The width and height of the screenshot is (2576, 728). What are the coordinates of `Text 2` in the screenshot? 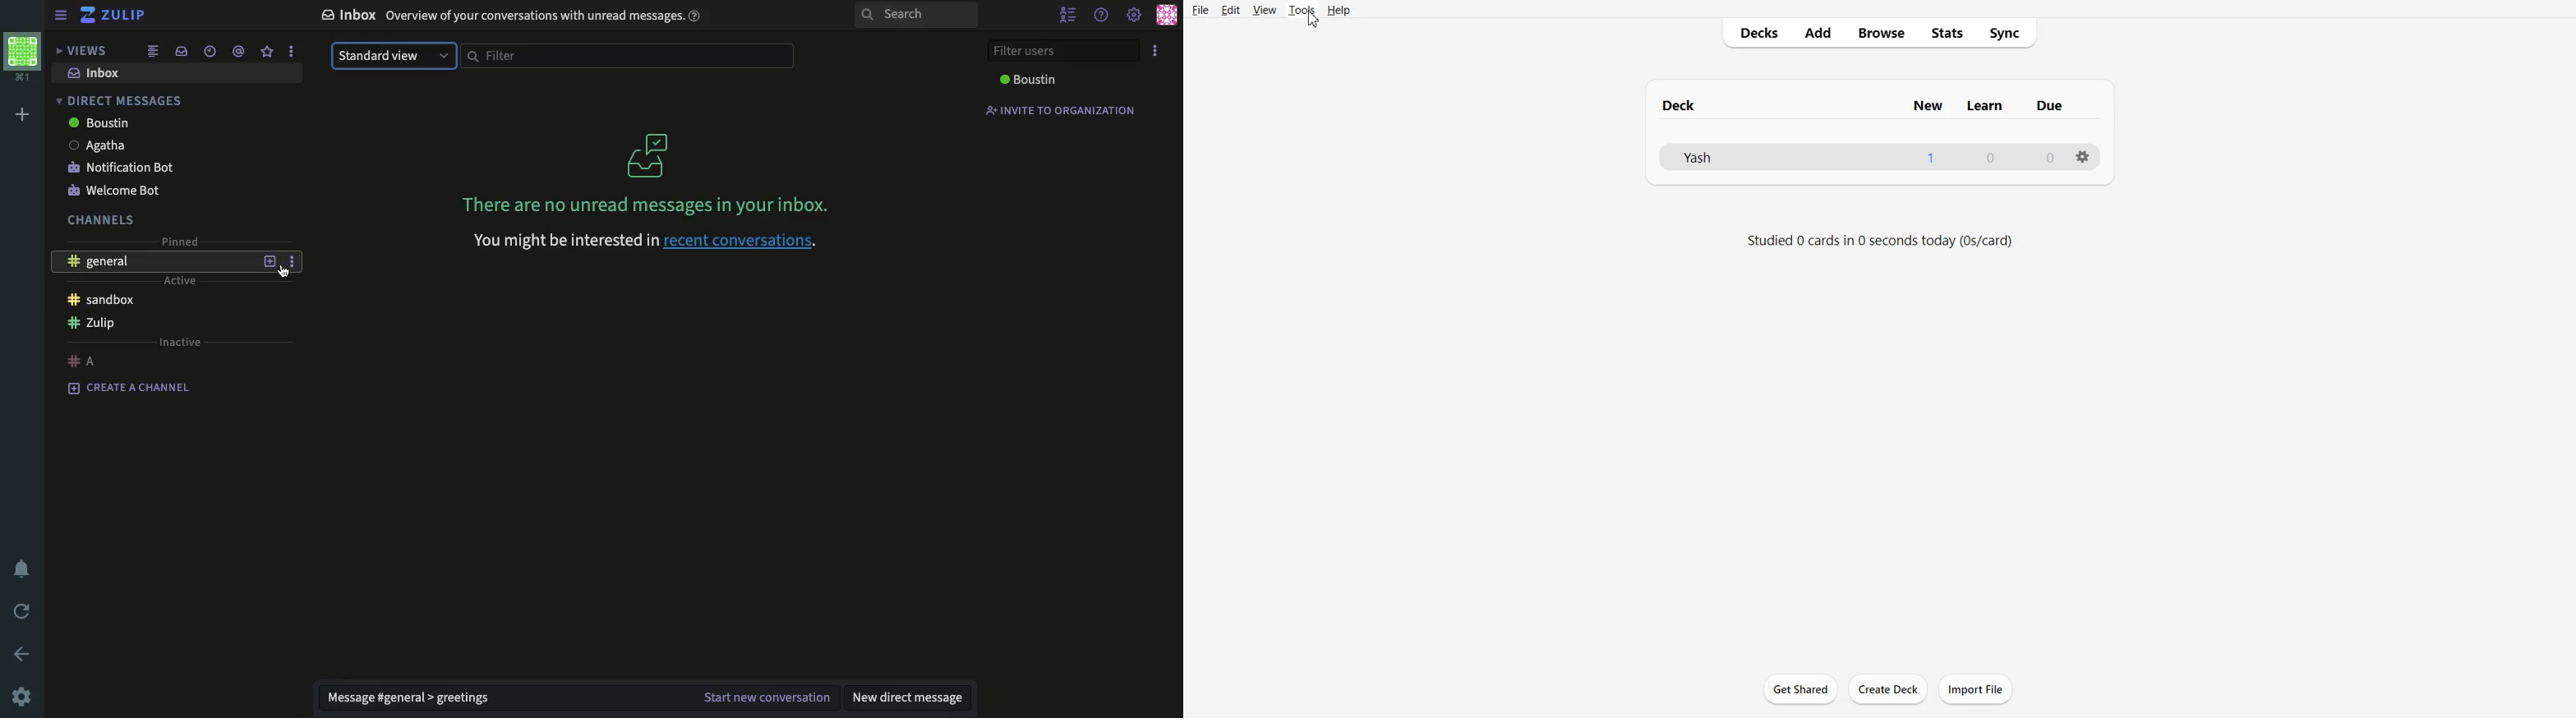 It's located at (1880, 242).